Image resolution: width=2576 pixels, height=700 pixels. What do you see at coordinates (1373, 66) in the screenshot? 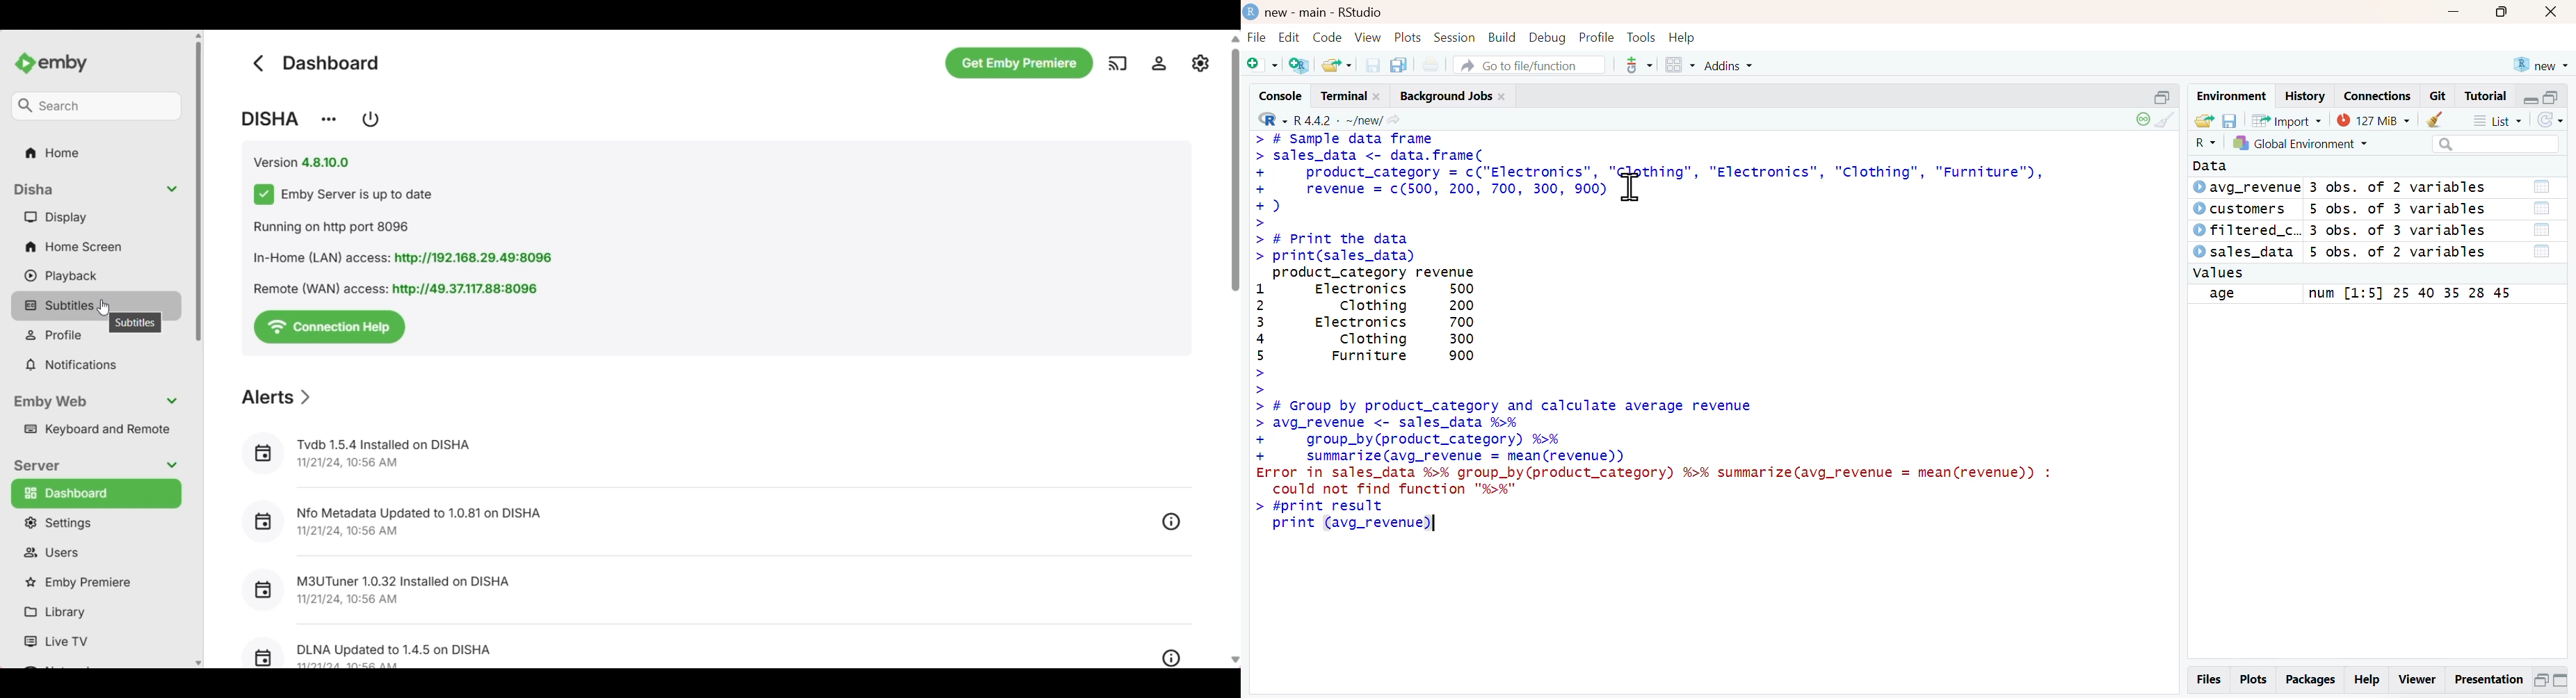
I see `Save Current Document` at bounding box center [1373, 66].